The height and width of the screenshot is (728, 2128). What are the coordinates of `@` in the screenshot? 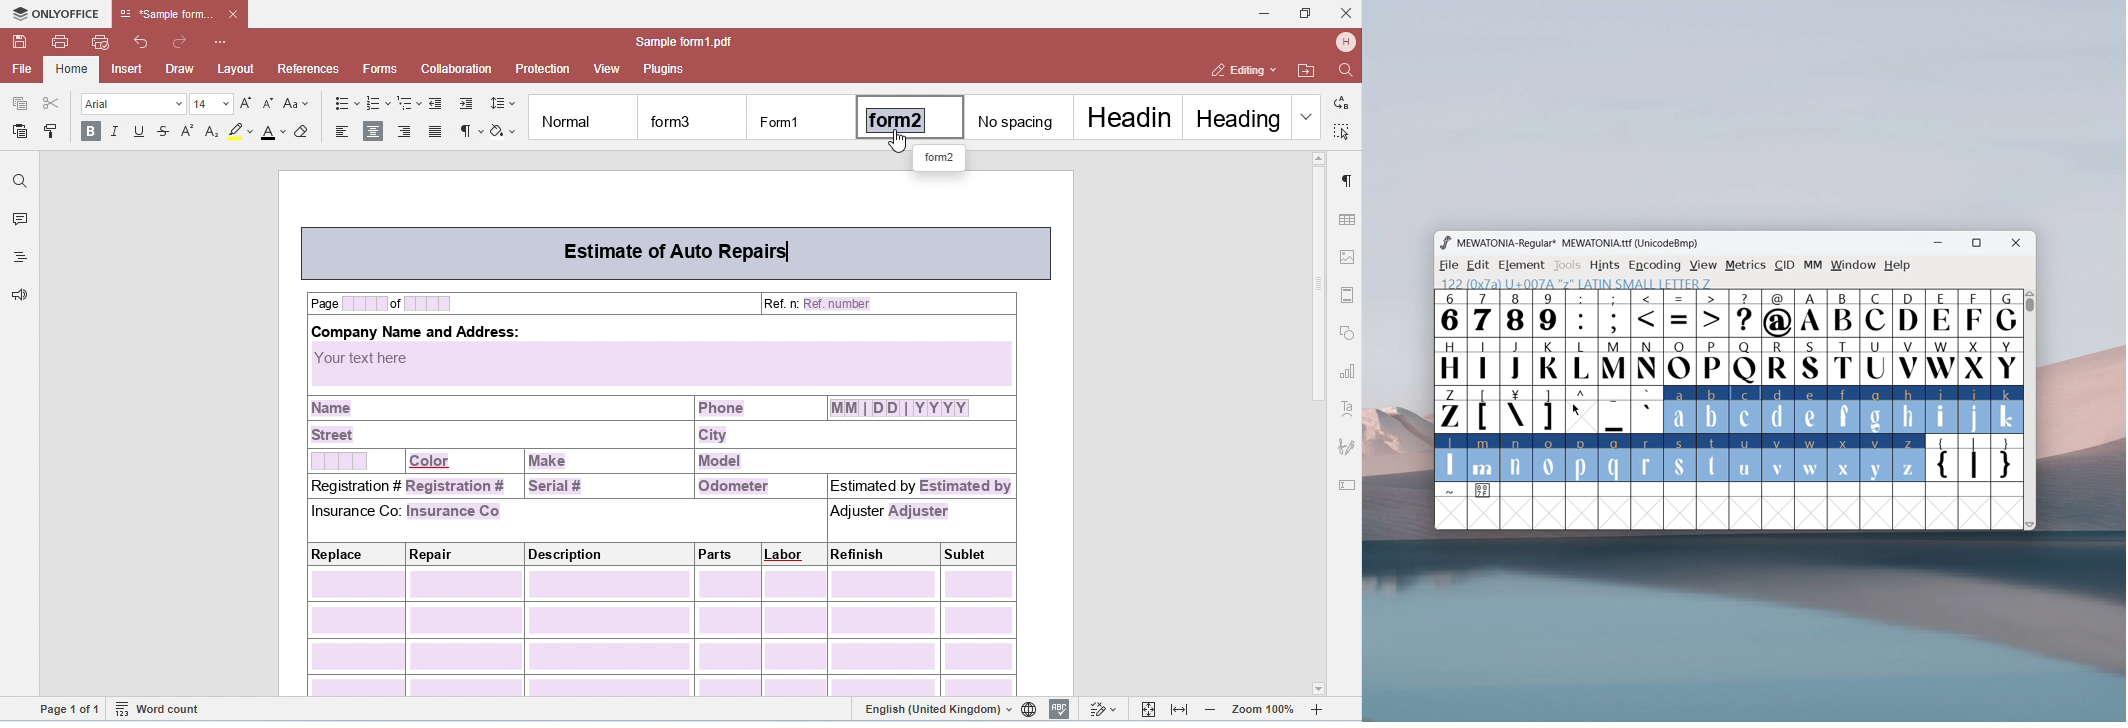 It's located at (1779, 314).